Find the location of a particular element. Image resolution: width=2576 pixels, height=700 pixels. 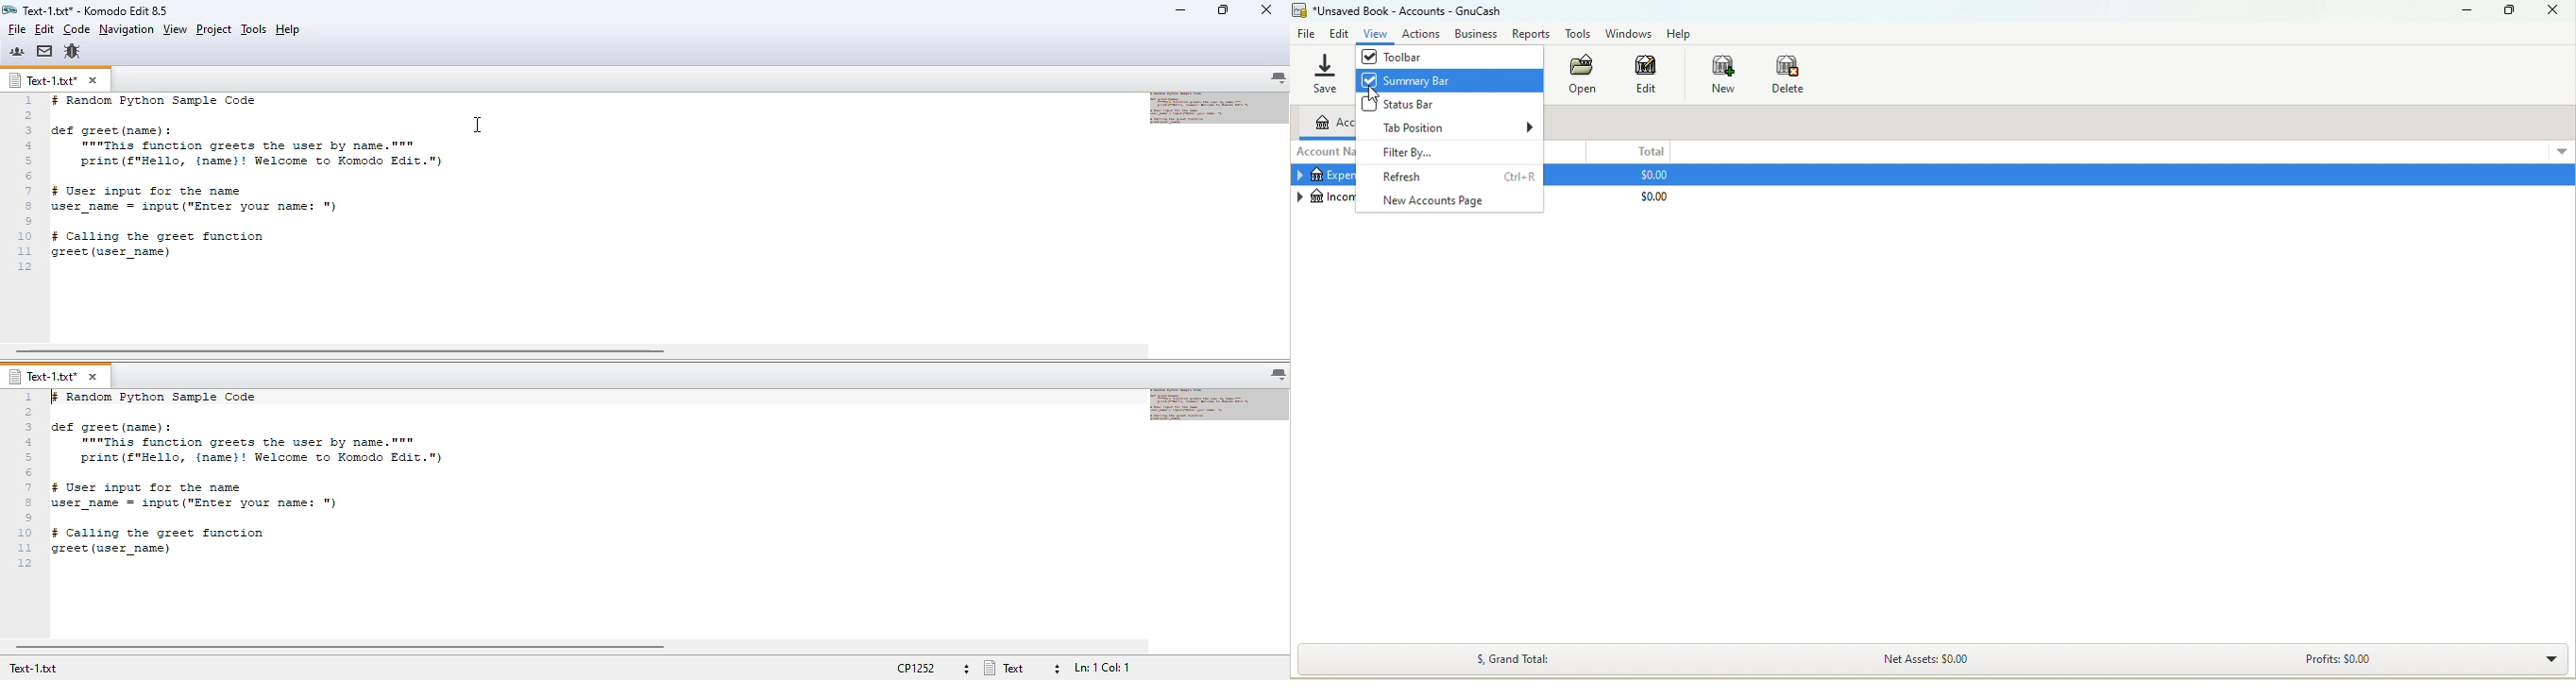

$0.00 is located at coordinates (1653, 197).